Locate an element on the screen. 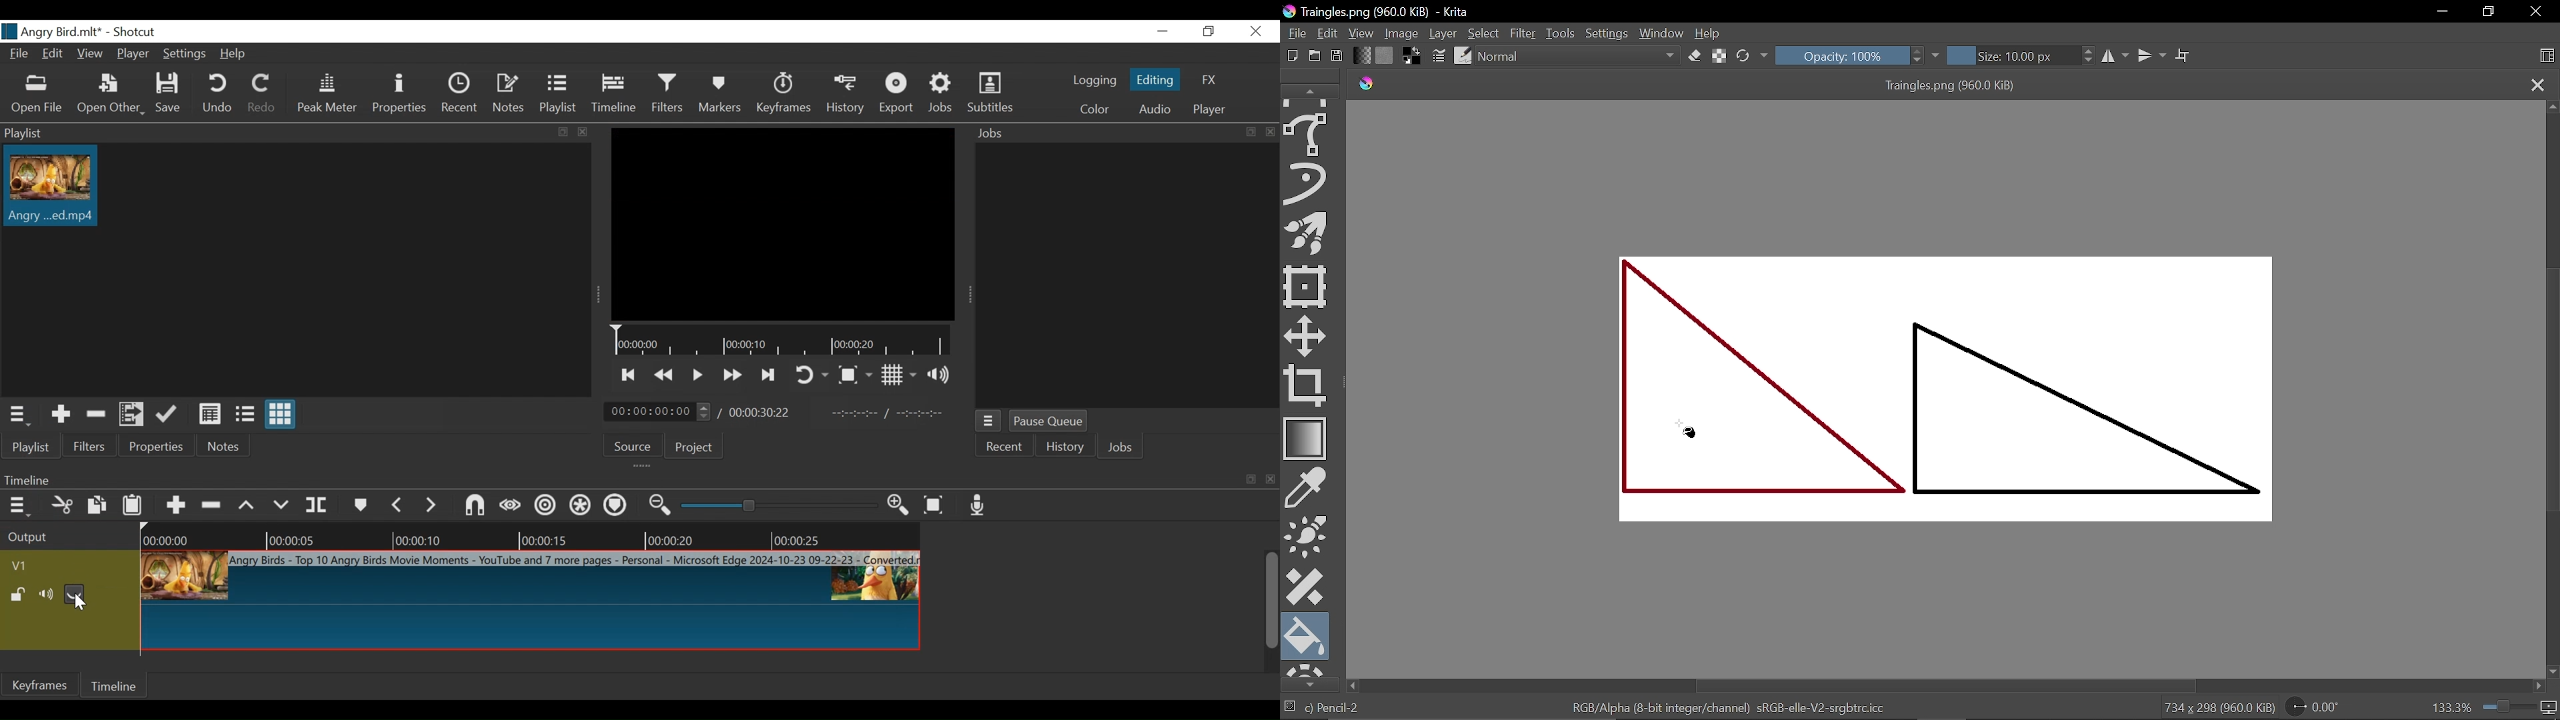 The width and height of the screenshot is (2576, 728). Freeehand path tool is located at coordinates (1309, 135).